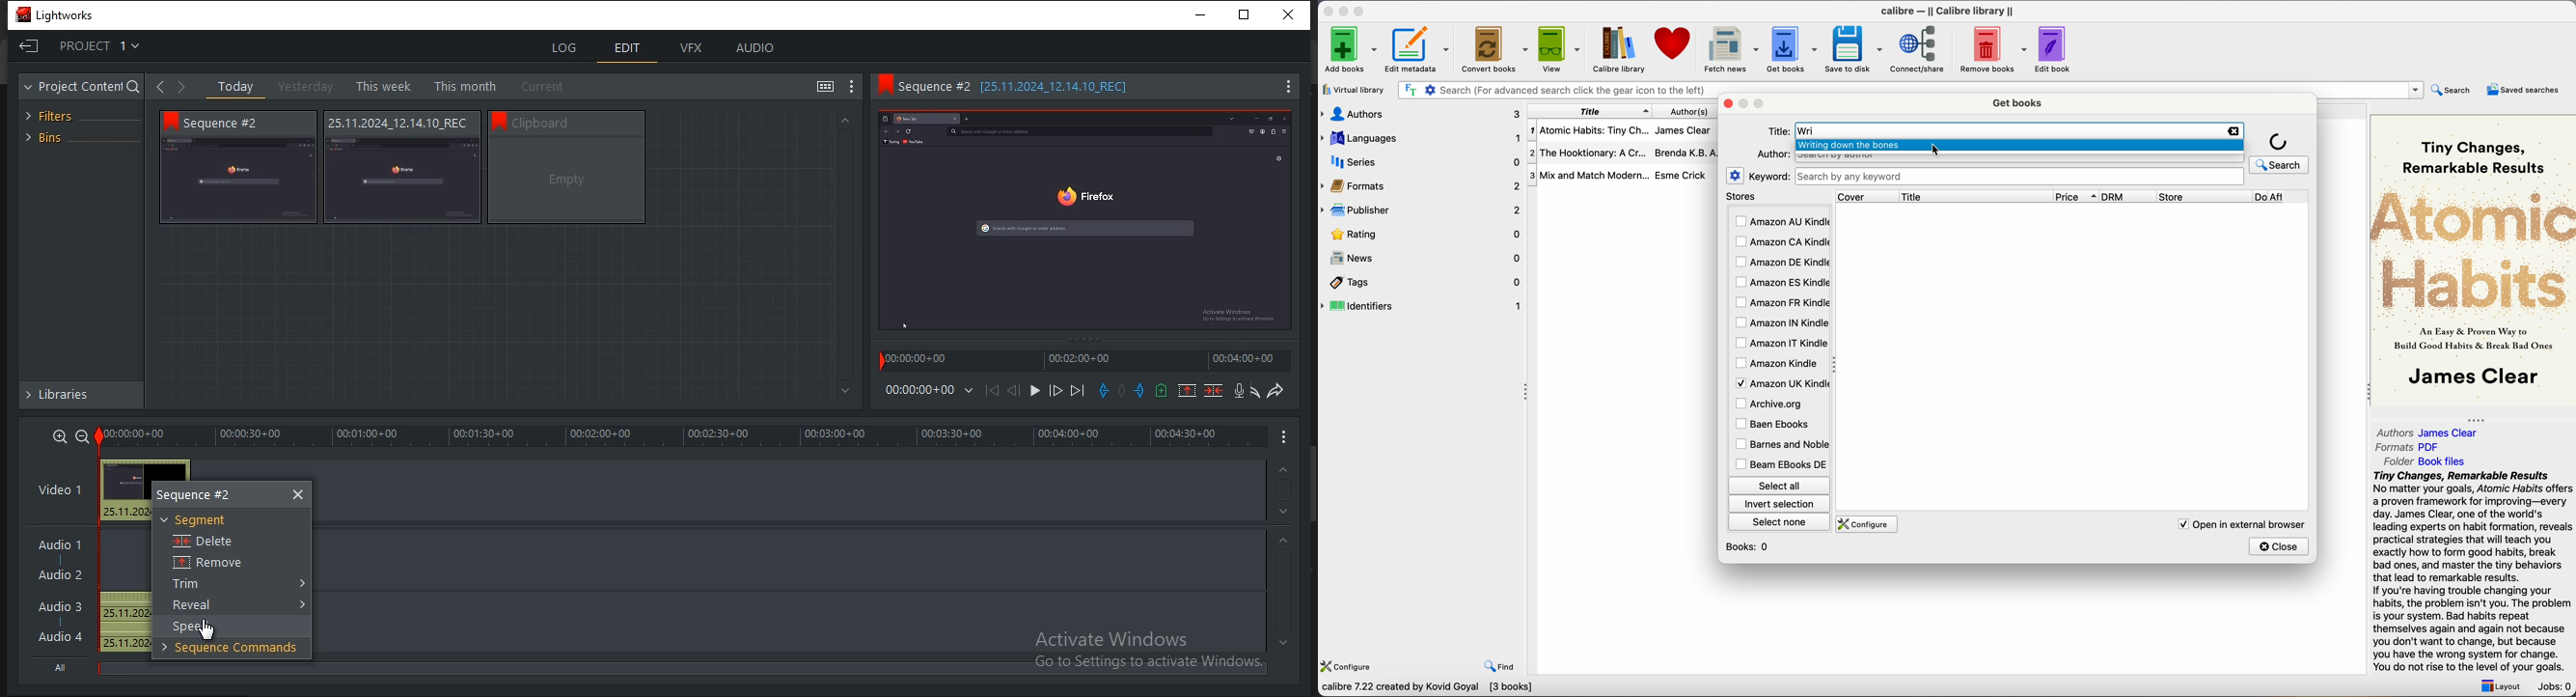 This screenshot has width=2576, height=700. I want to click on connect/share, so click(1921, 48).